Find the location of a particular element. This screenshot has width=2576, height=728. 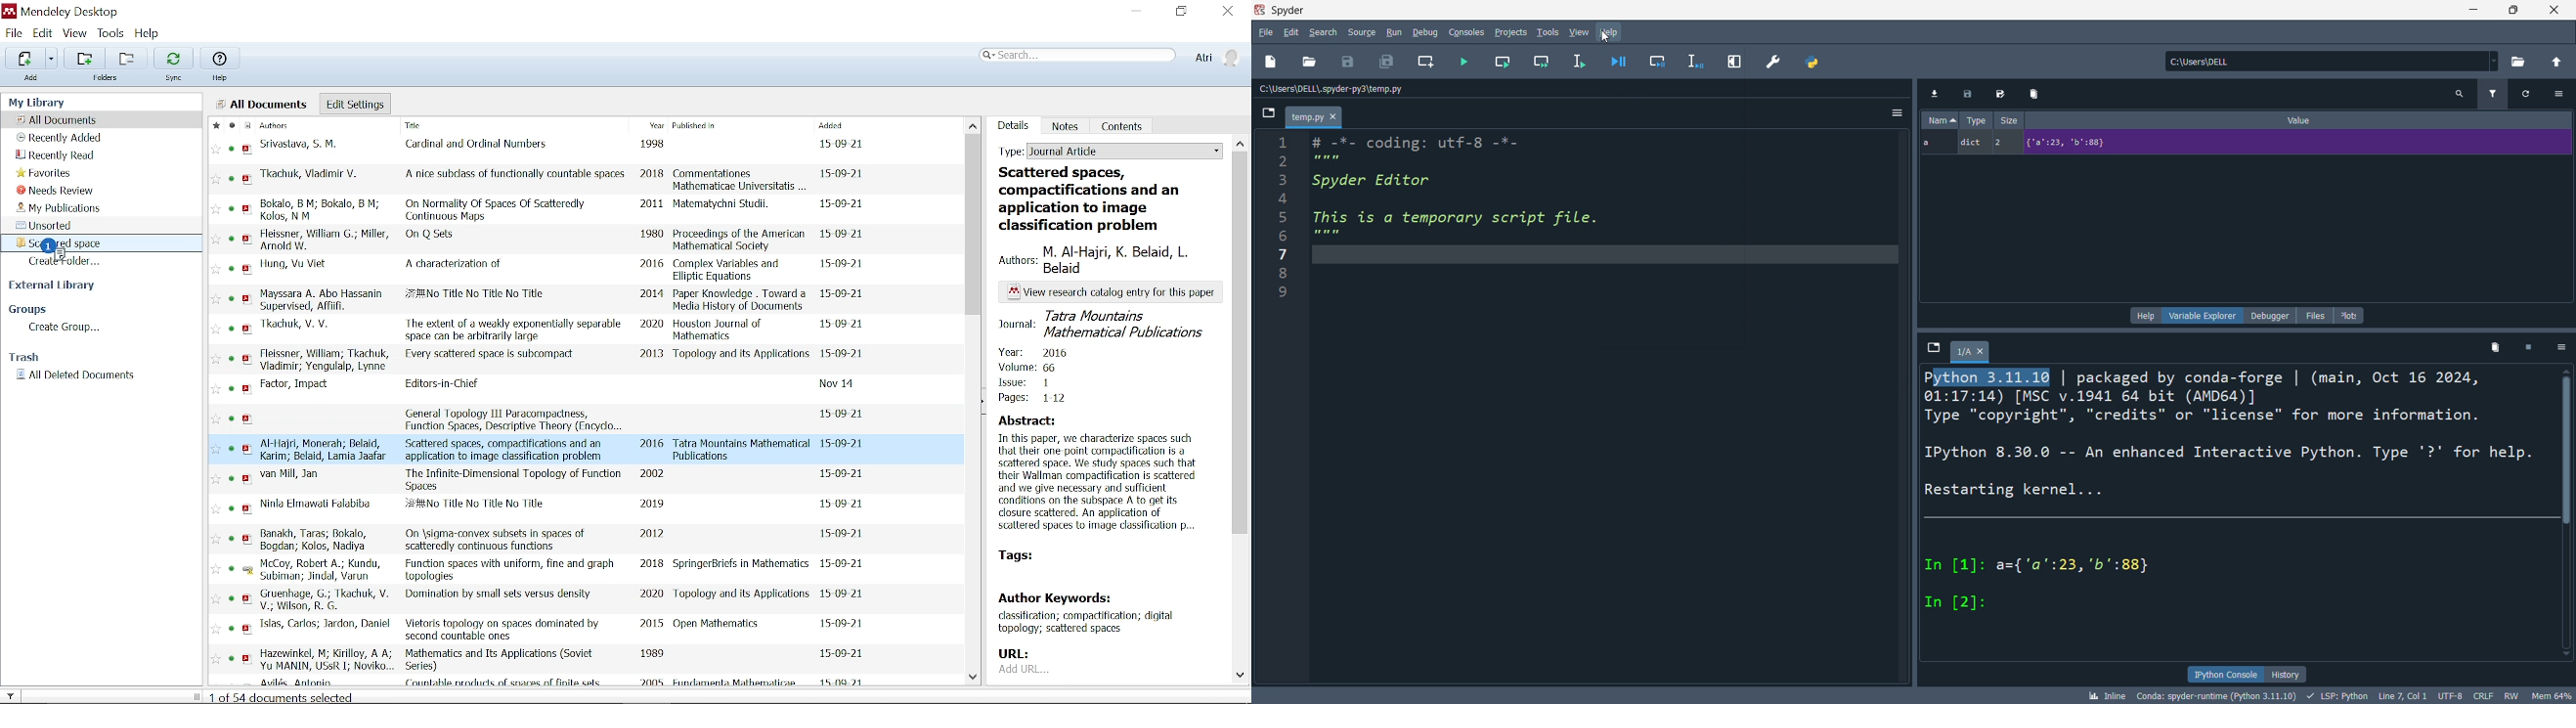

File is located at coordinates (14, 32).